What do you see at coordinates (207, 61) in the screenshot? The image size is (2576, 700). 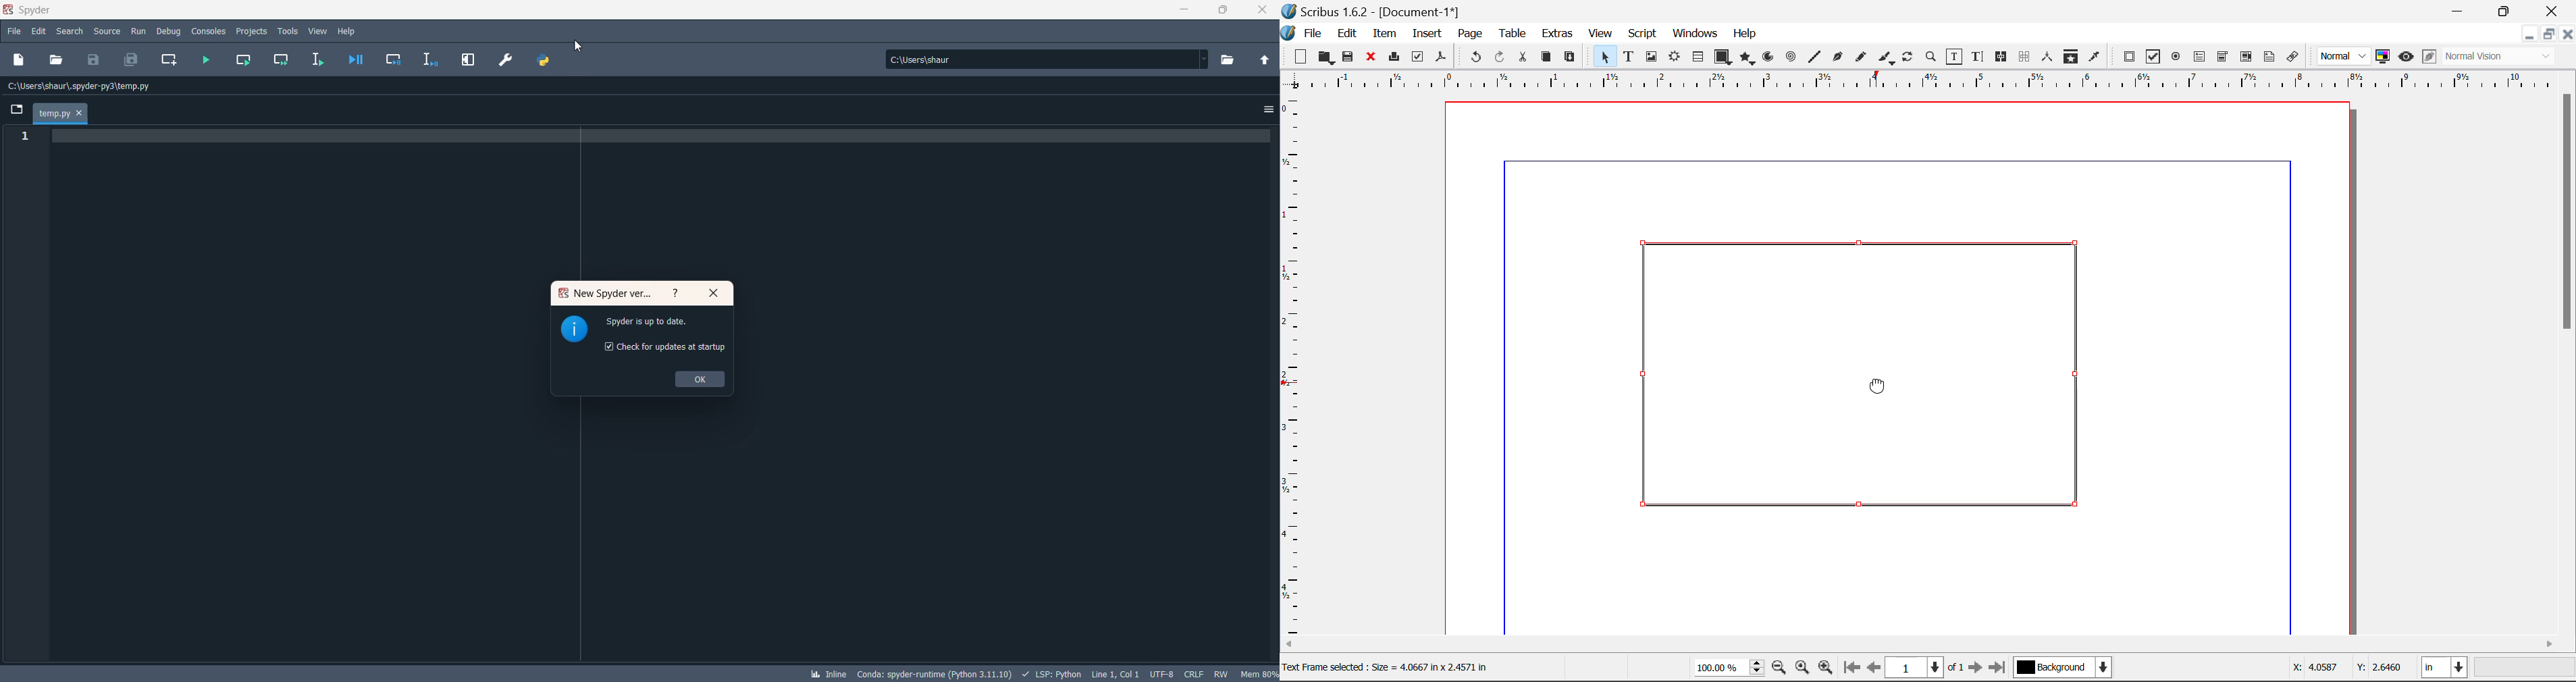 I see `run file` at bounding box center [207, 61].